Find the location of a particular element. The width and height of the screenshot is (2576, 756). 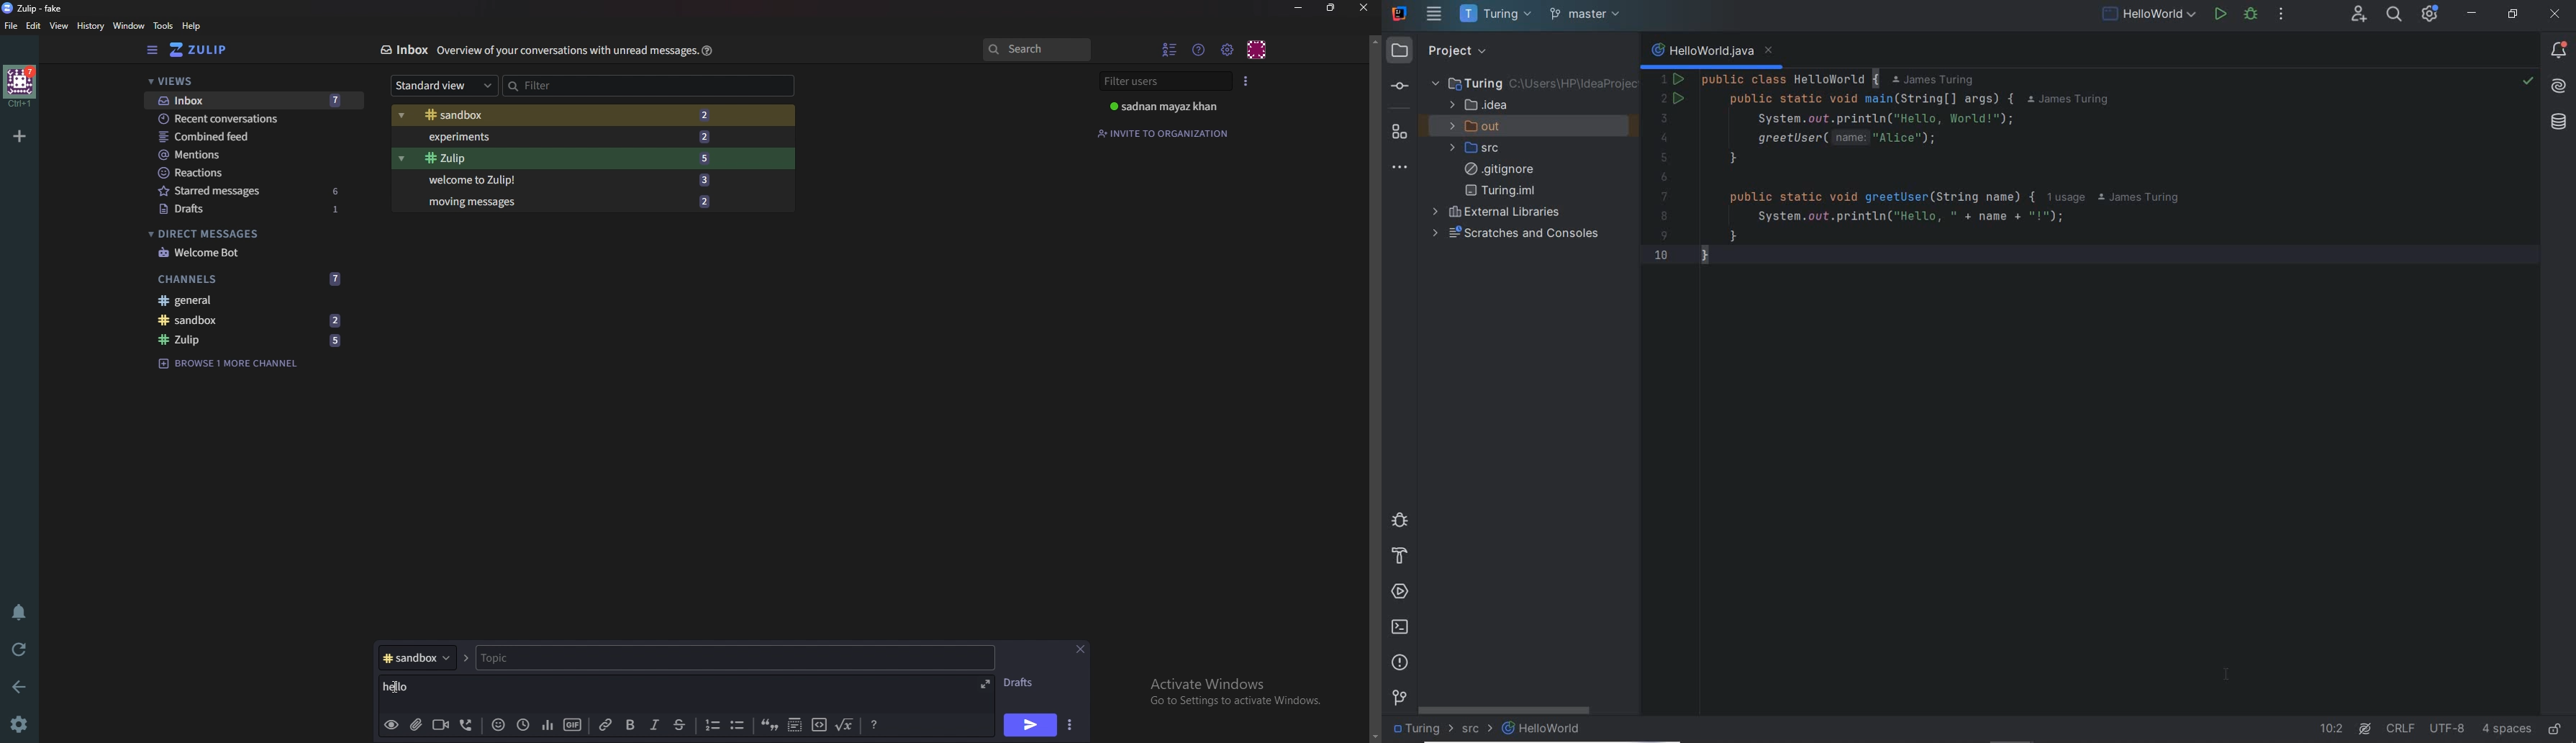

starred messages 6 is located at coordinates (251, 191).